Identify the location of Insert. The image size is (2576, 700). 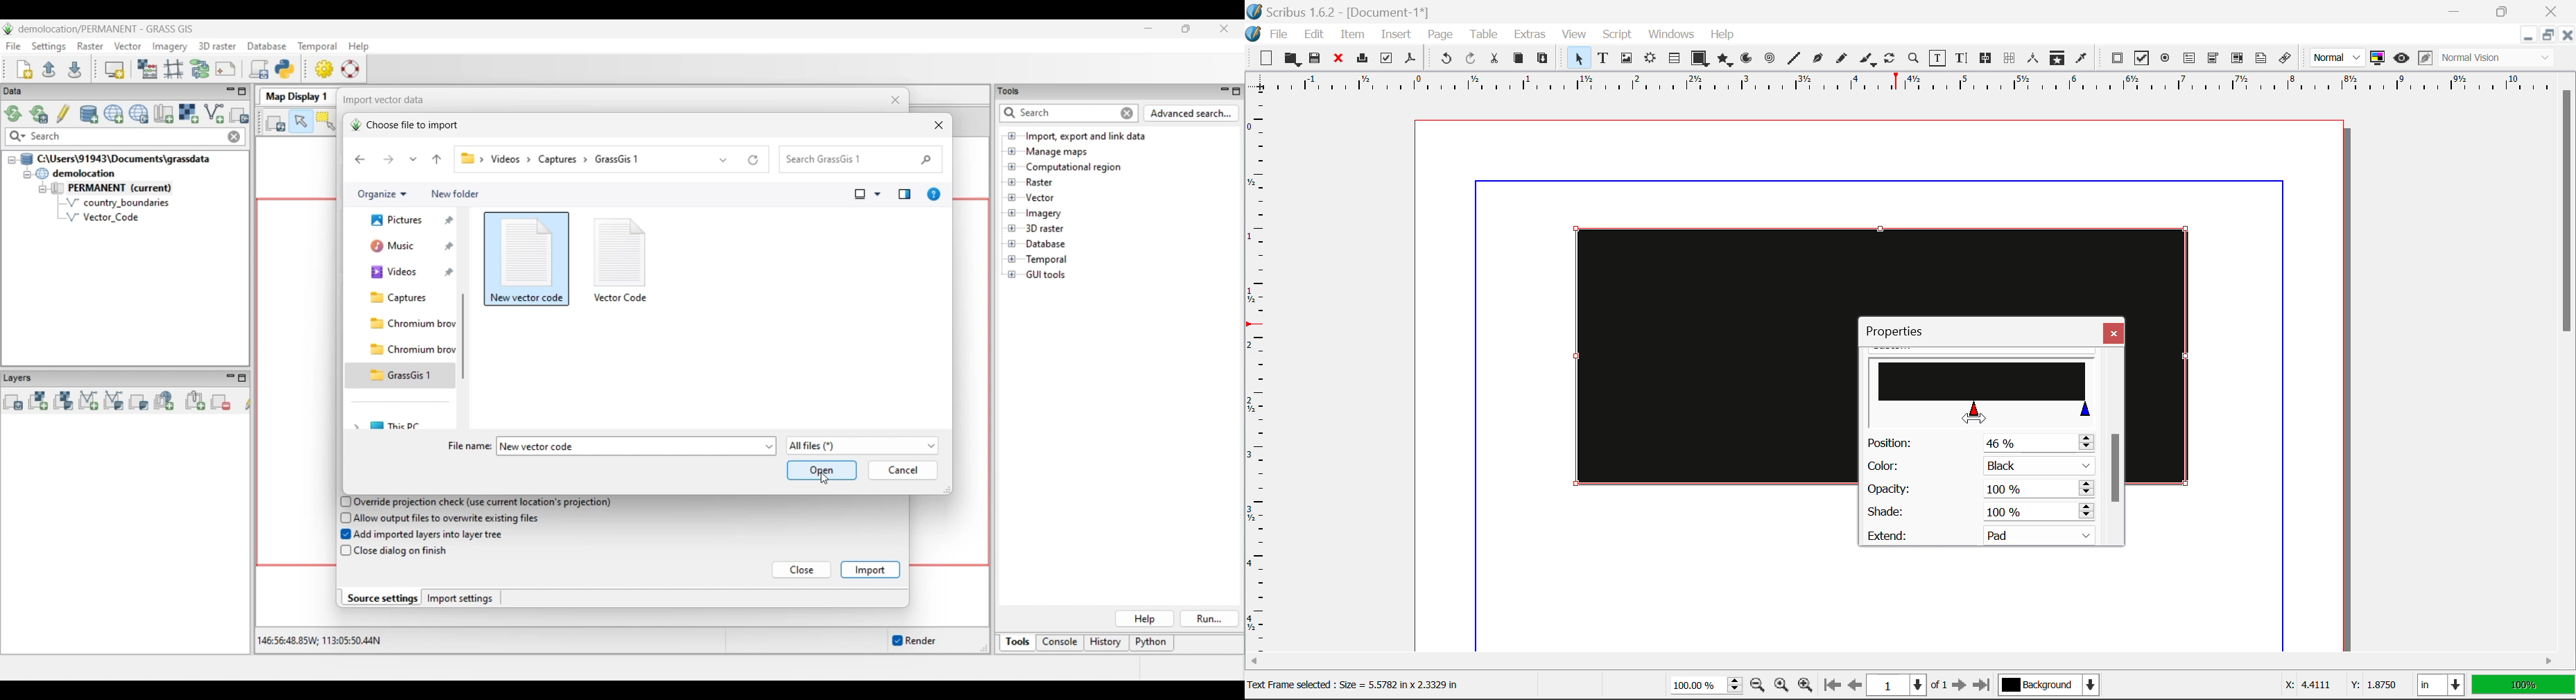
(1394, 37).